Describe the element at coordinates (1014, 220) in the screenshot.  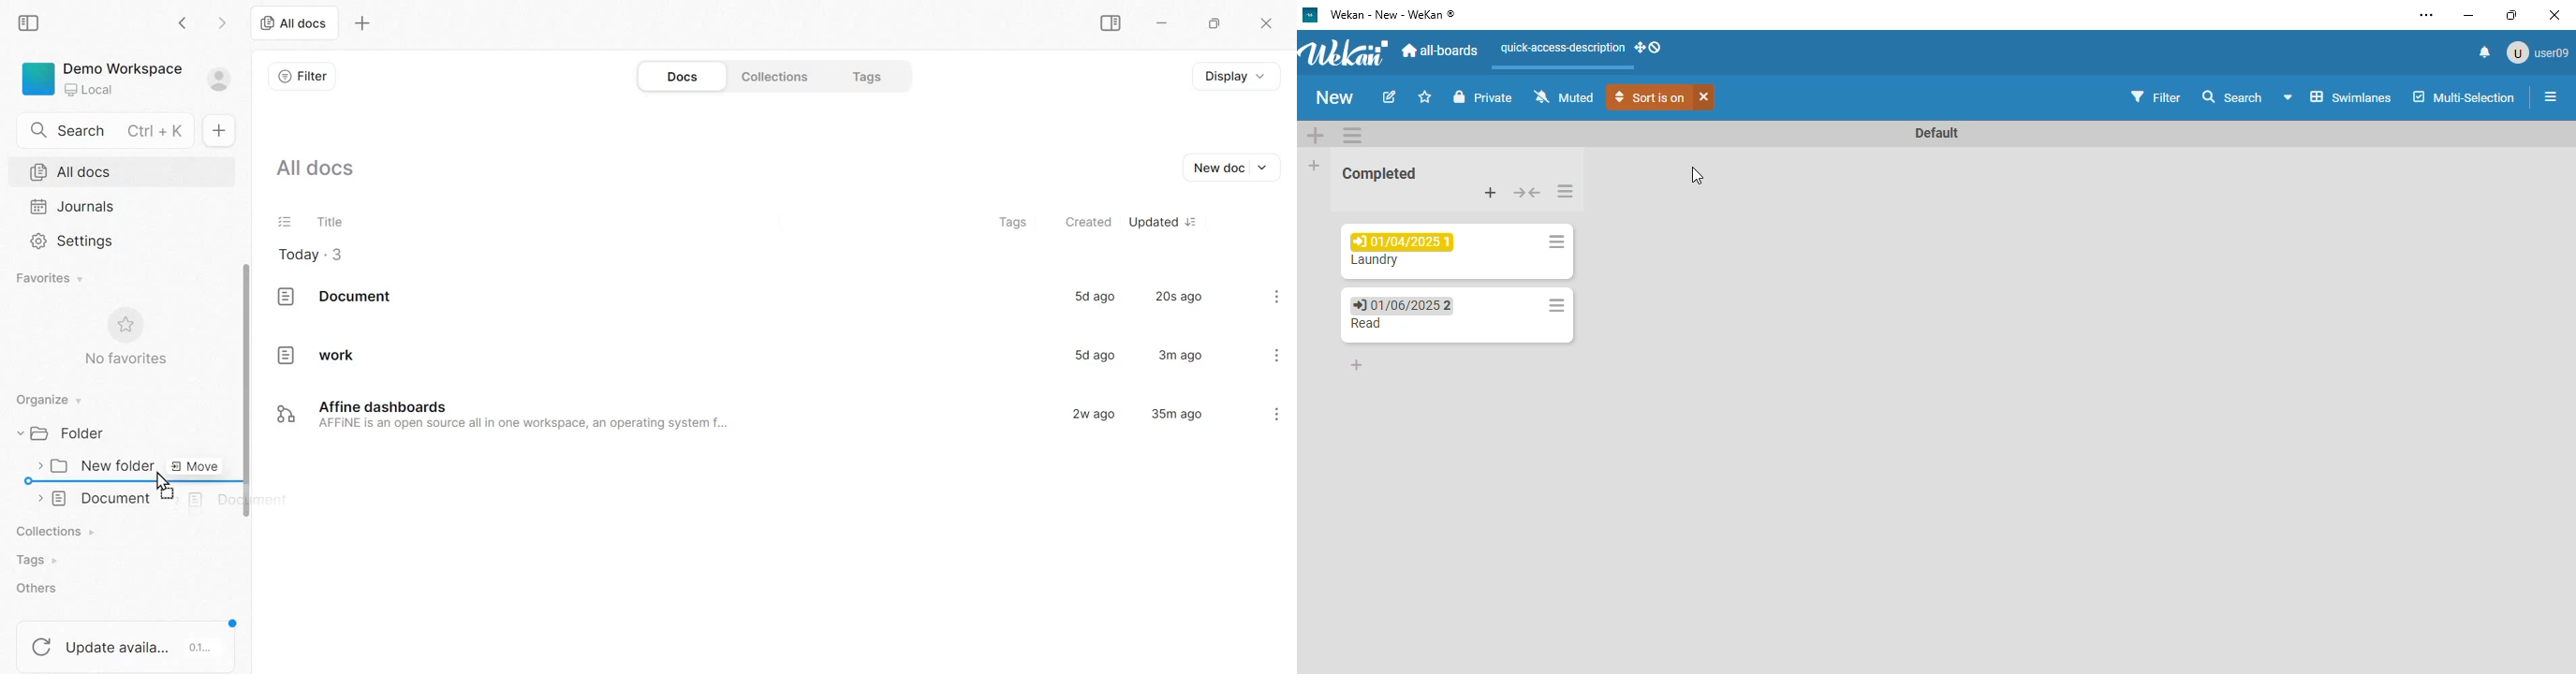
I see `tags` at that location.